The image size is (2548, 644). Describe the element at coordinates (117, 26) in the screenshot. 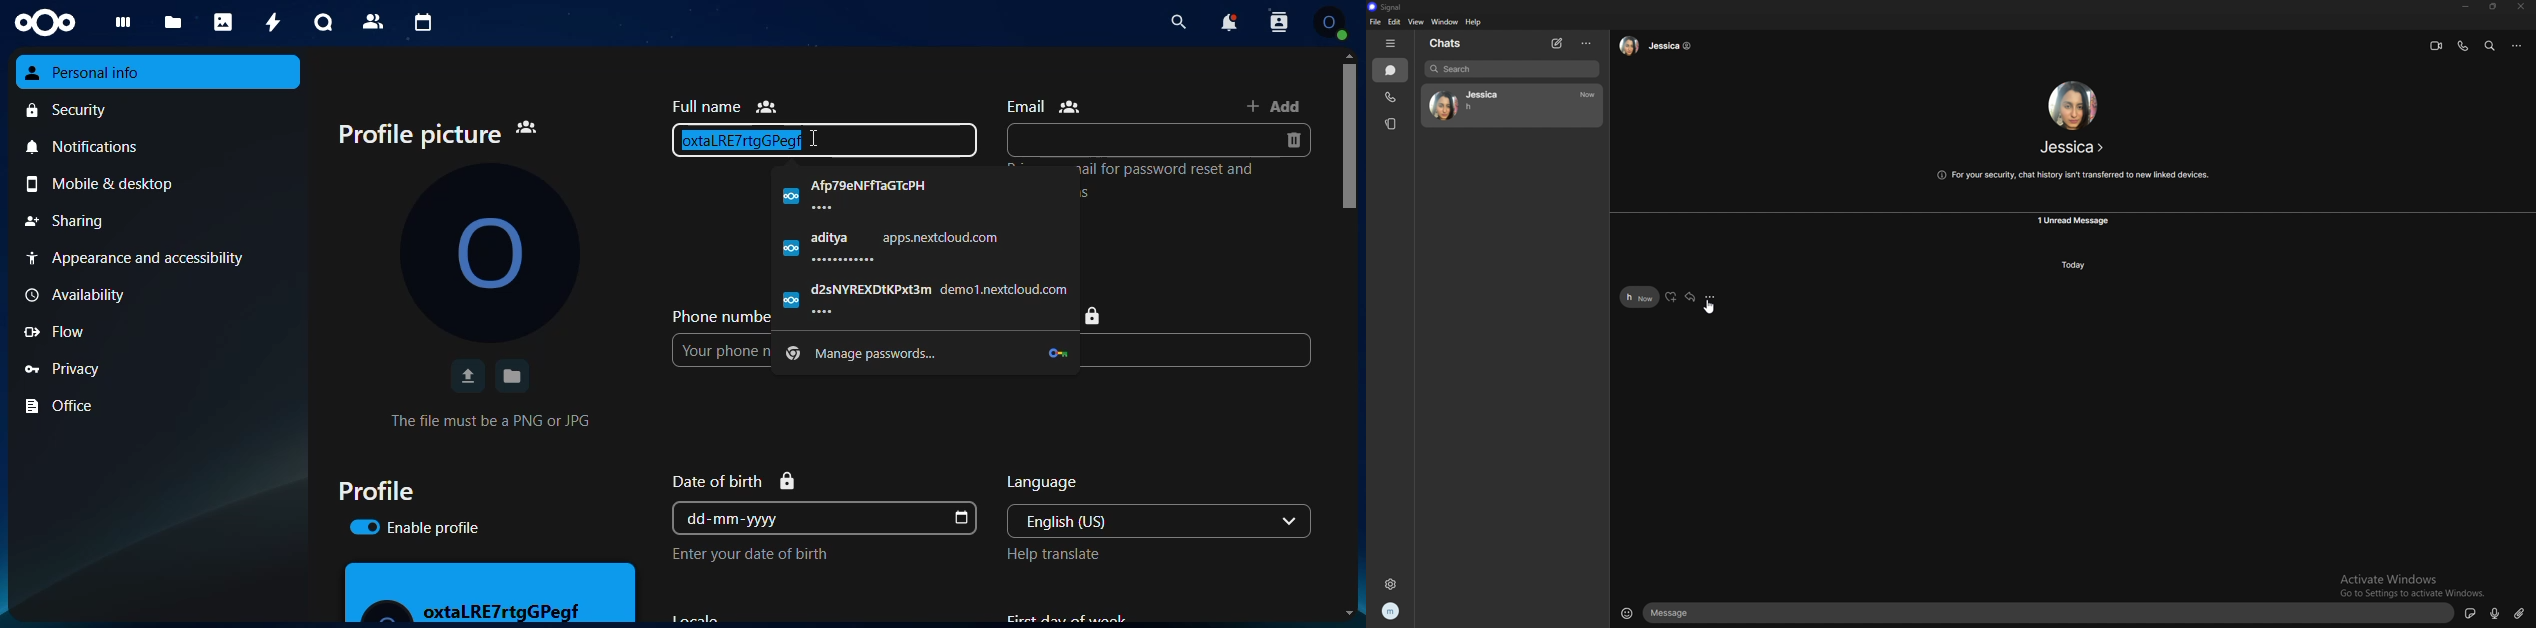

I see `dashboard` at that location.